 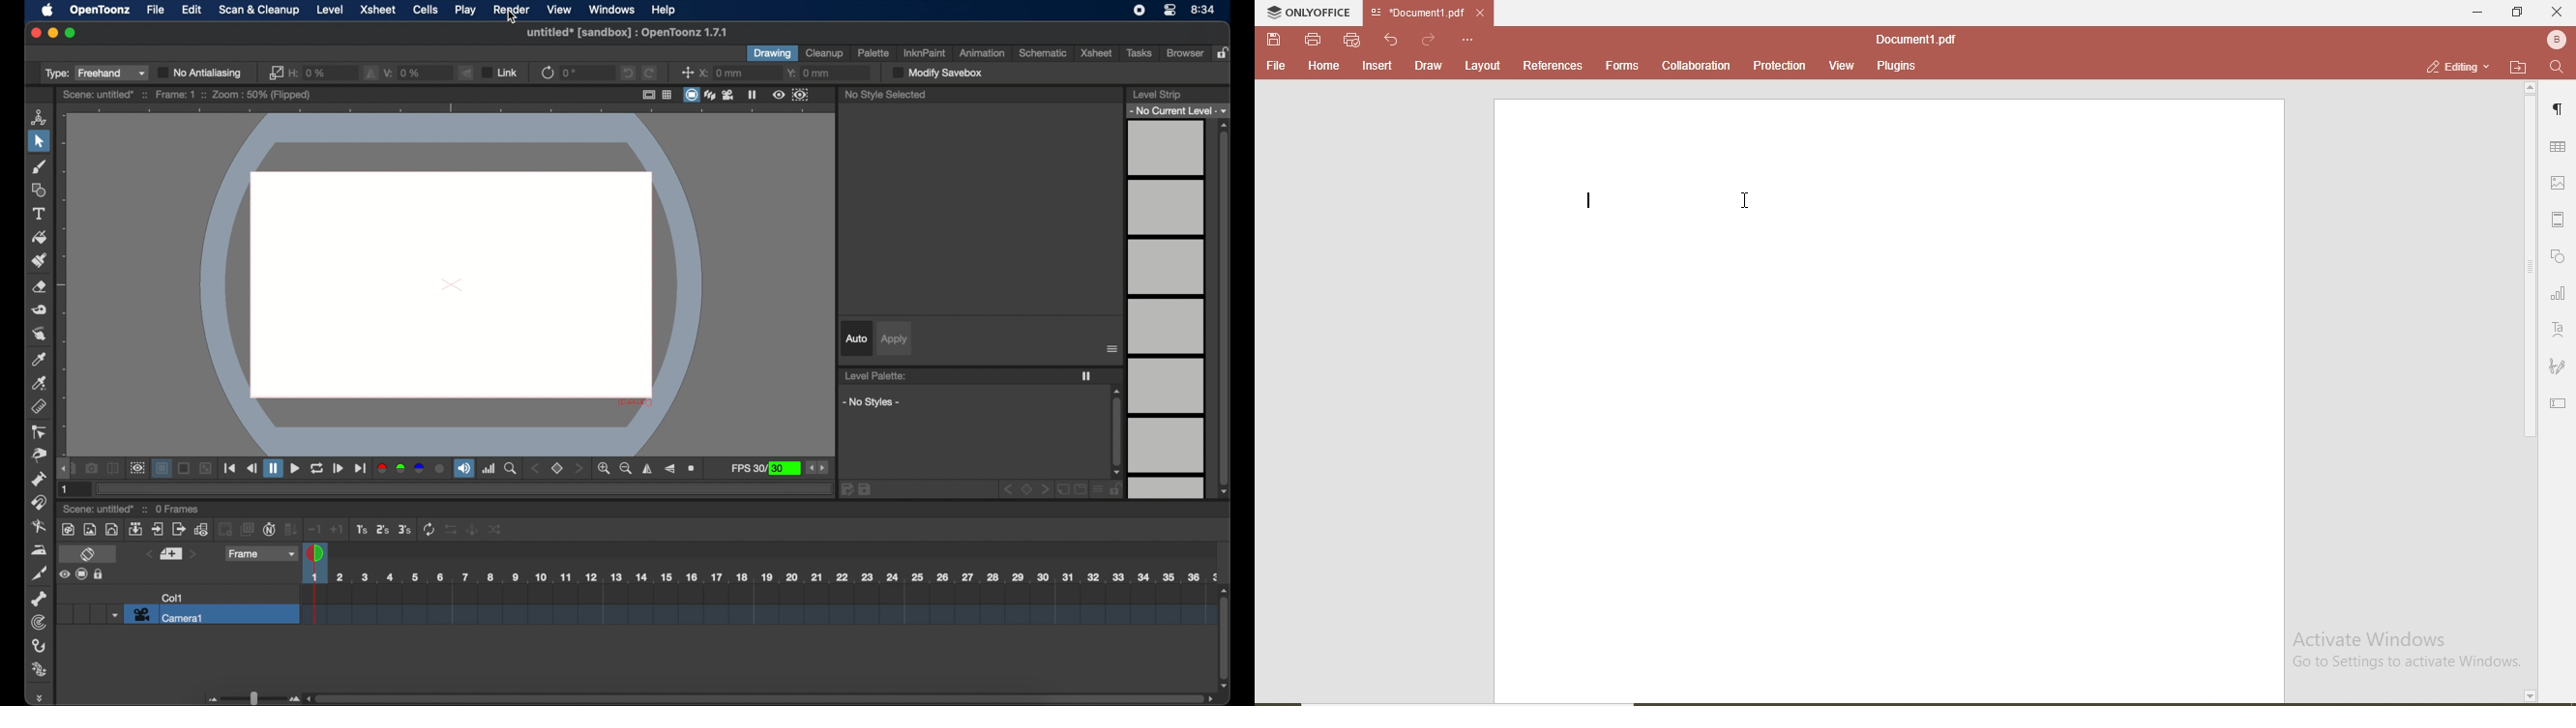 What do you see at coordinates (1487, 68) in the screenshot?
I see `layout` at bounding box center [1487, 68].